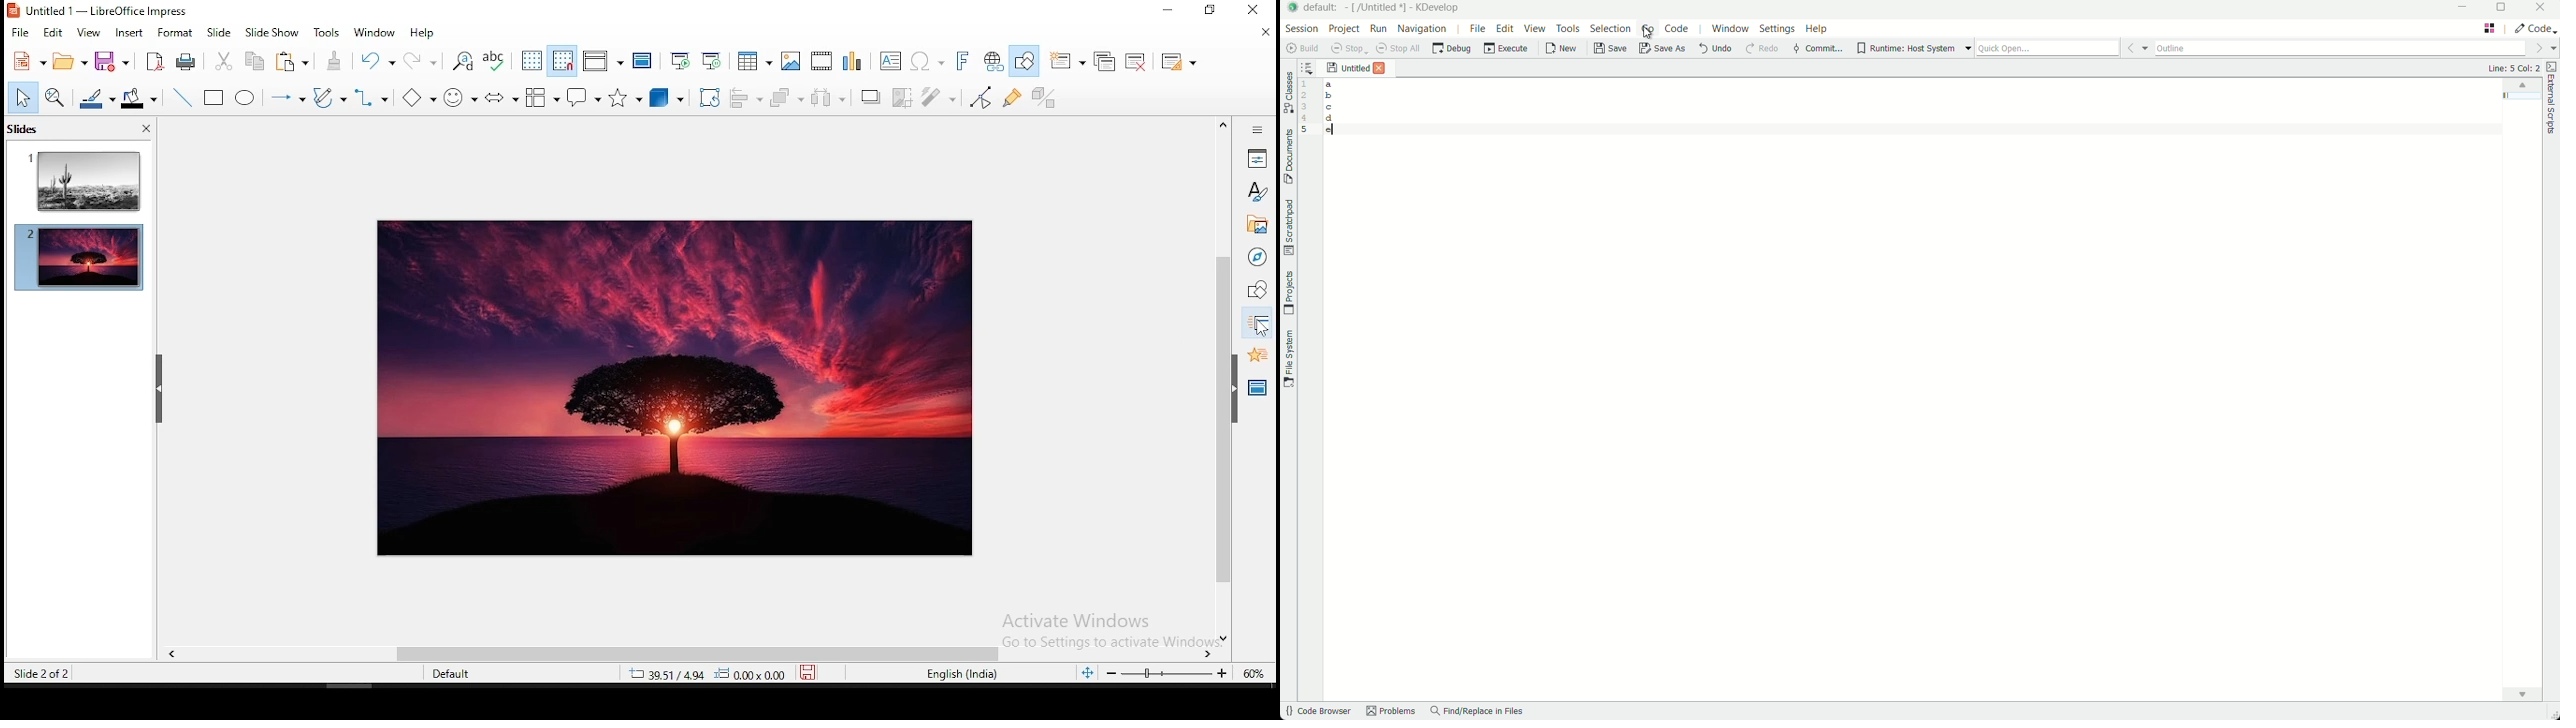 Image resolution: width=2576 pixels, height=728 pixels. I want to click on copy, so click(253, 61).